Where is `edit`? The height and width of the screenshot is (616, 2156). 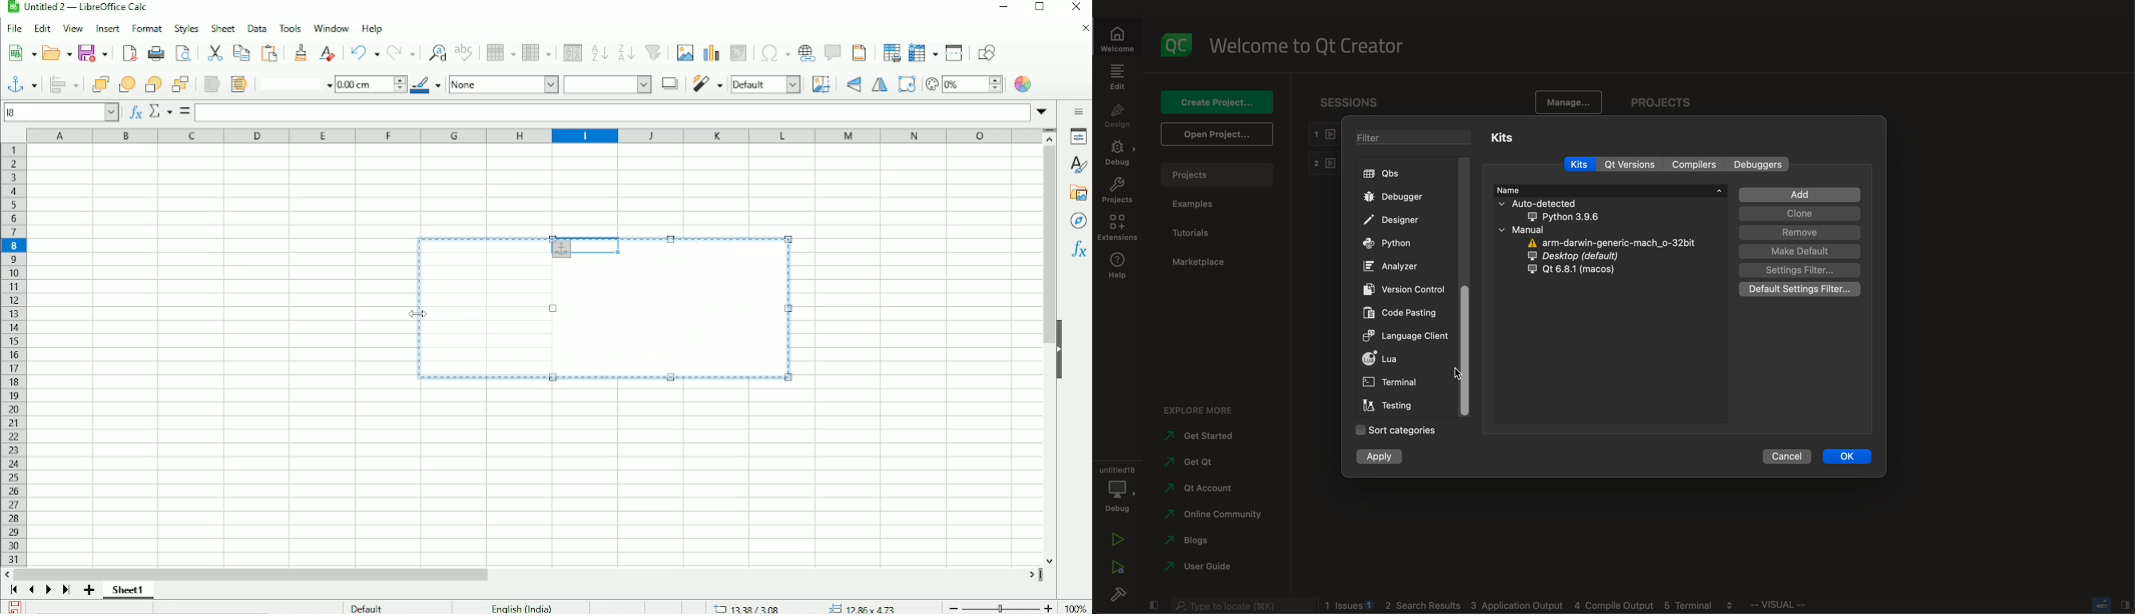 edit is located at coordinates (1118, 76).